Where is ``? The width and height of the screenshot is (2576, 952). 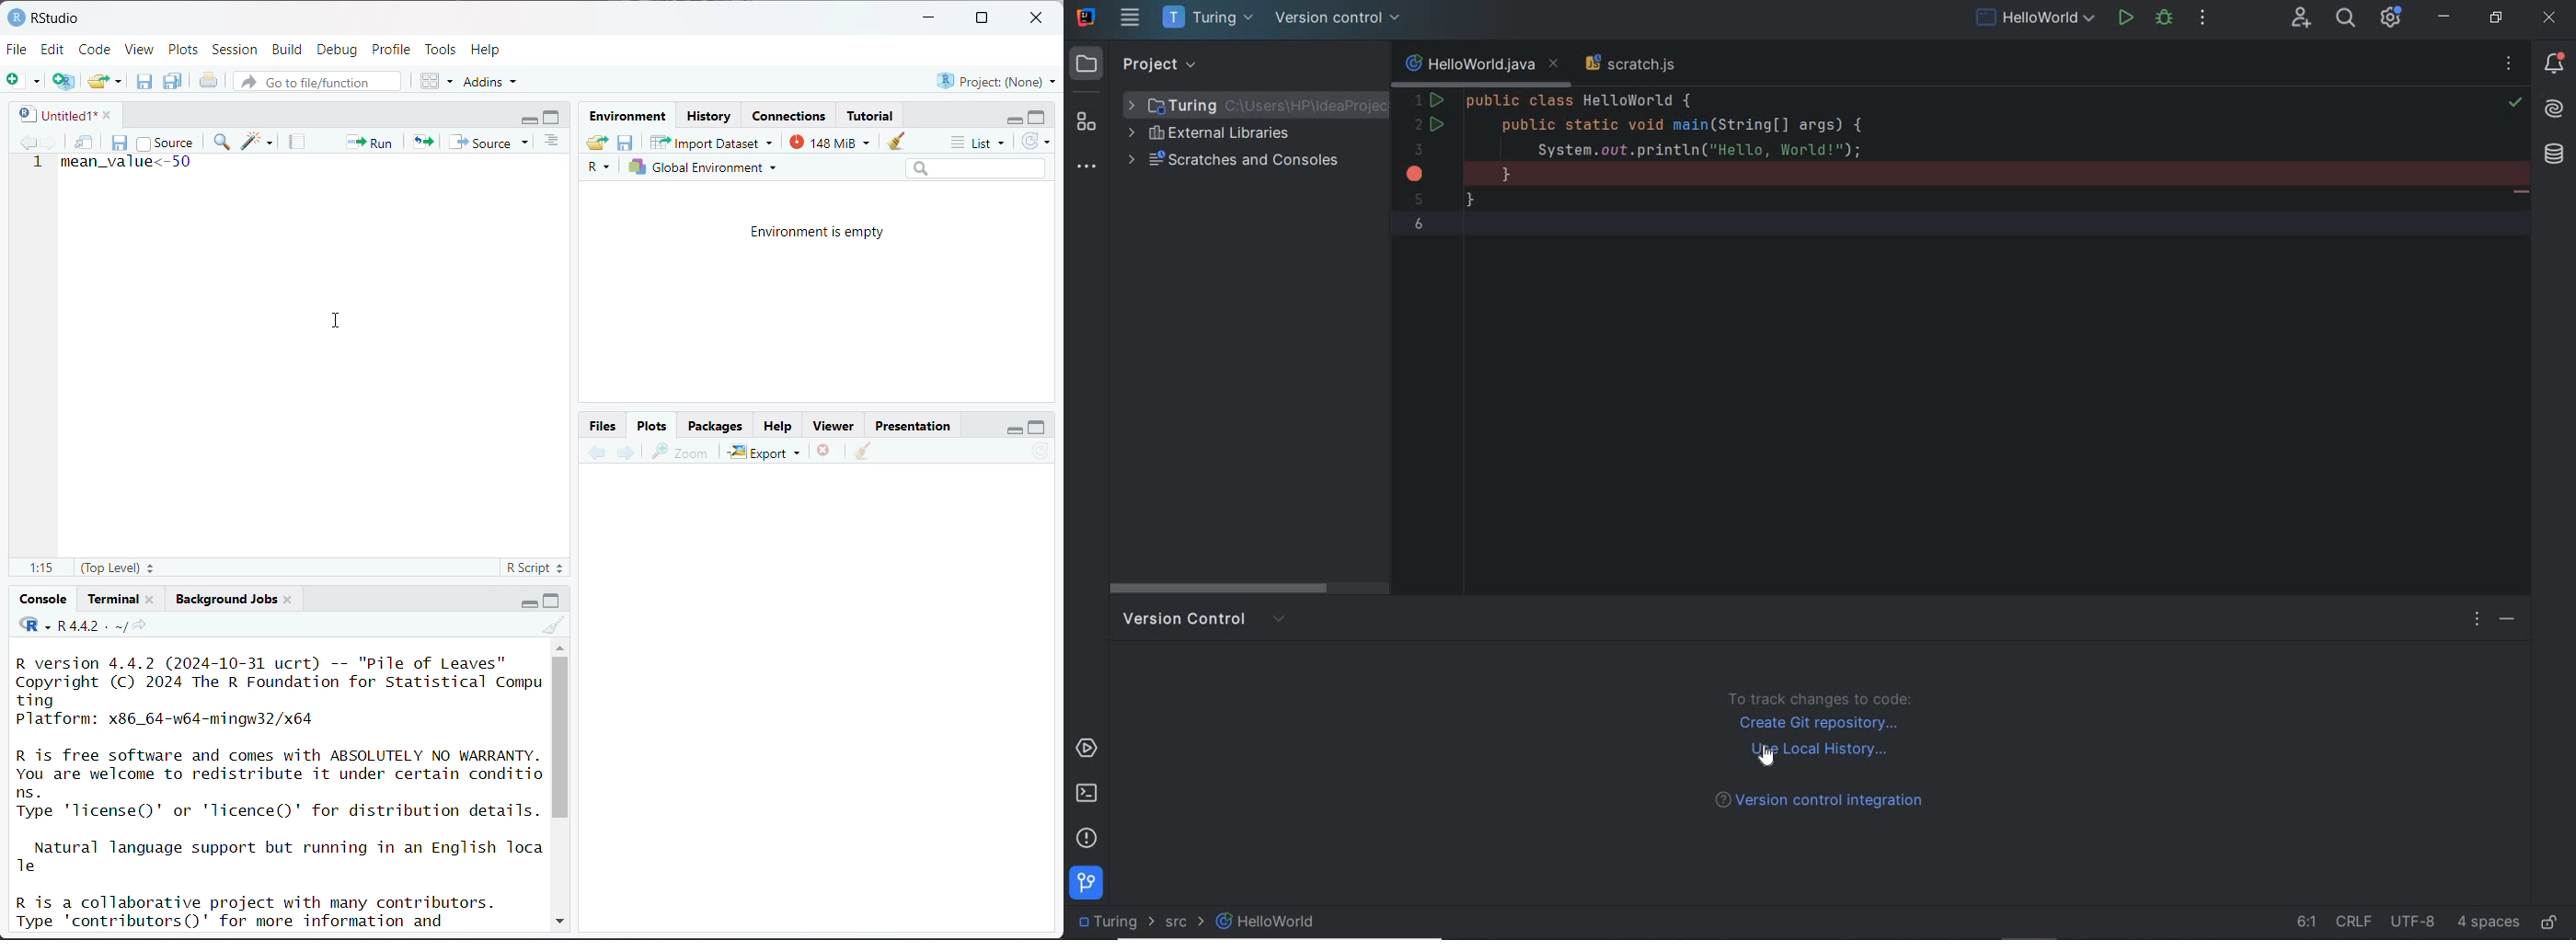  is located at coordinates (604, 425).